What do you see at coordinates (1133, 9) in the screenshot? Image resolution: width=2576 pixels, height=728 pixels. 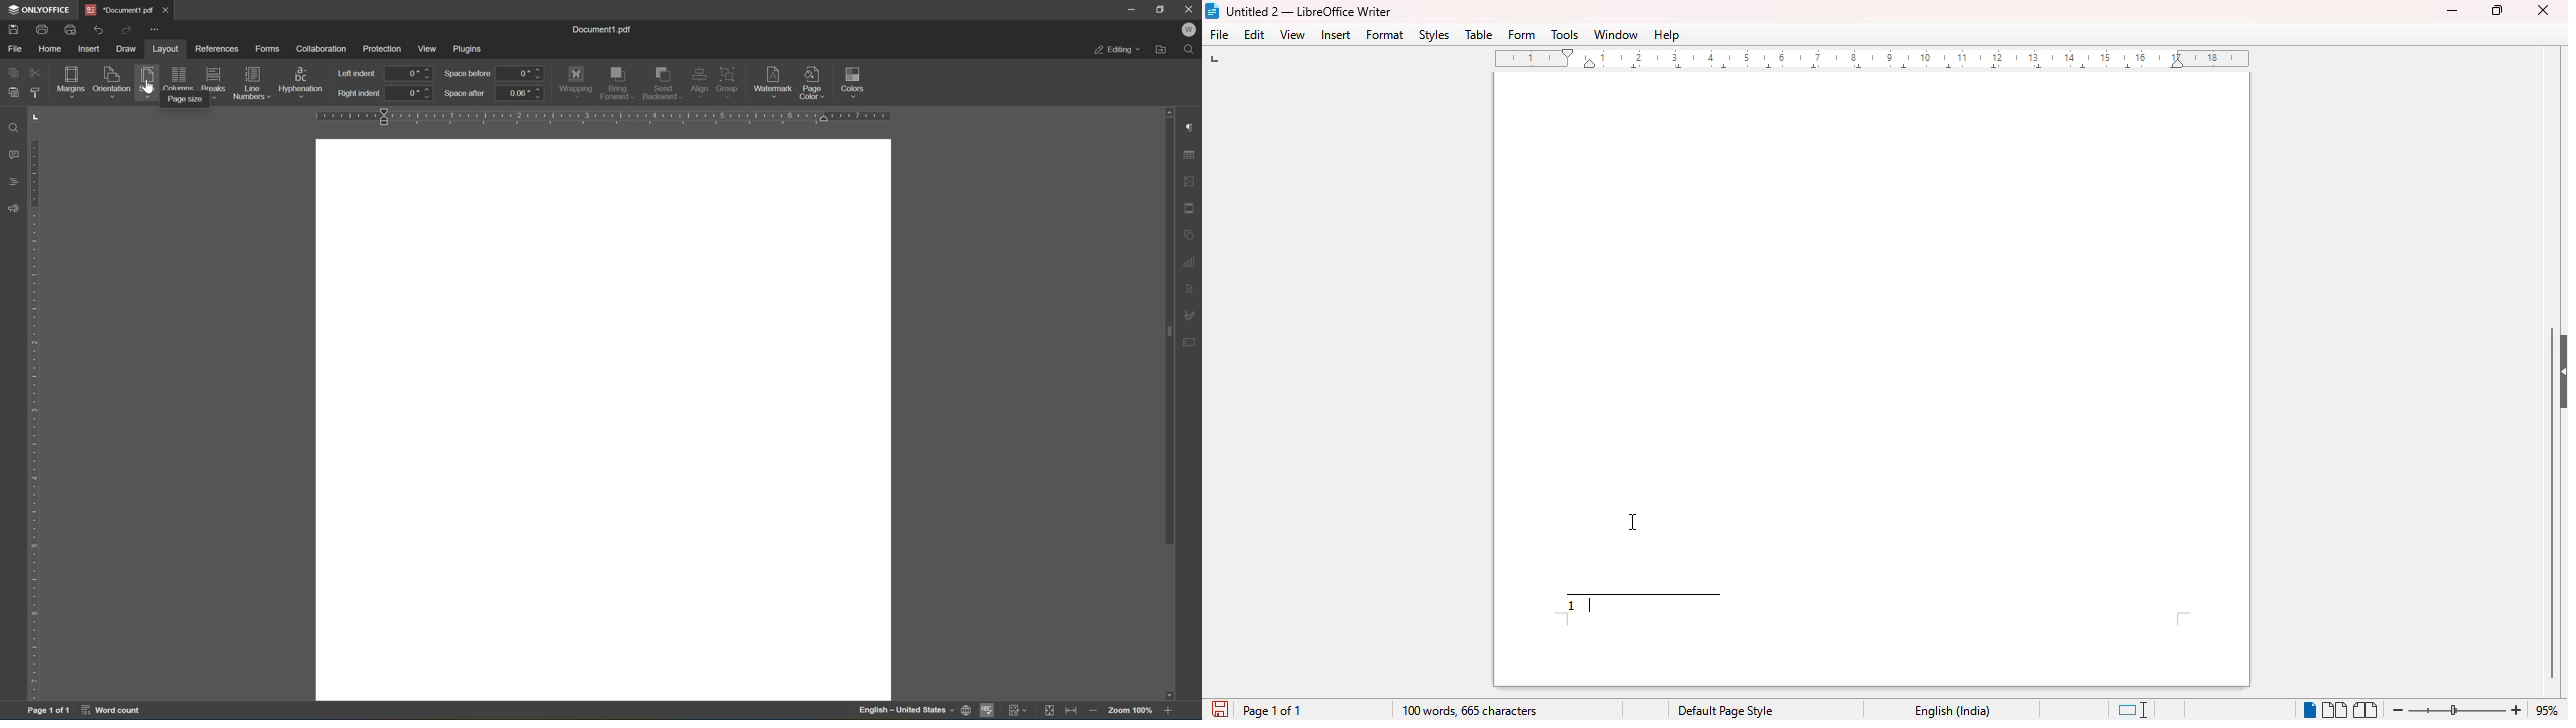 I see `minimize` at bounding box center [1133, 9].